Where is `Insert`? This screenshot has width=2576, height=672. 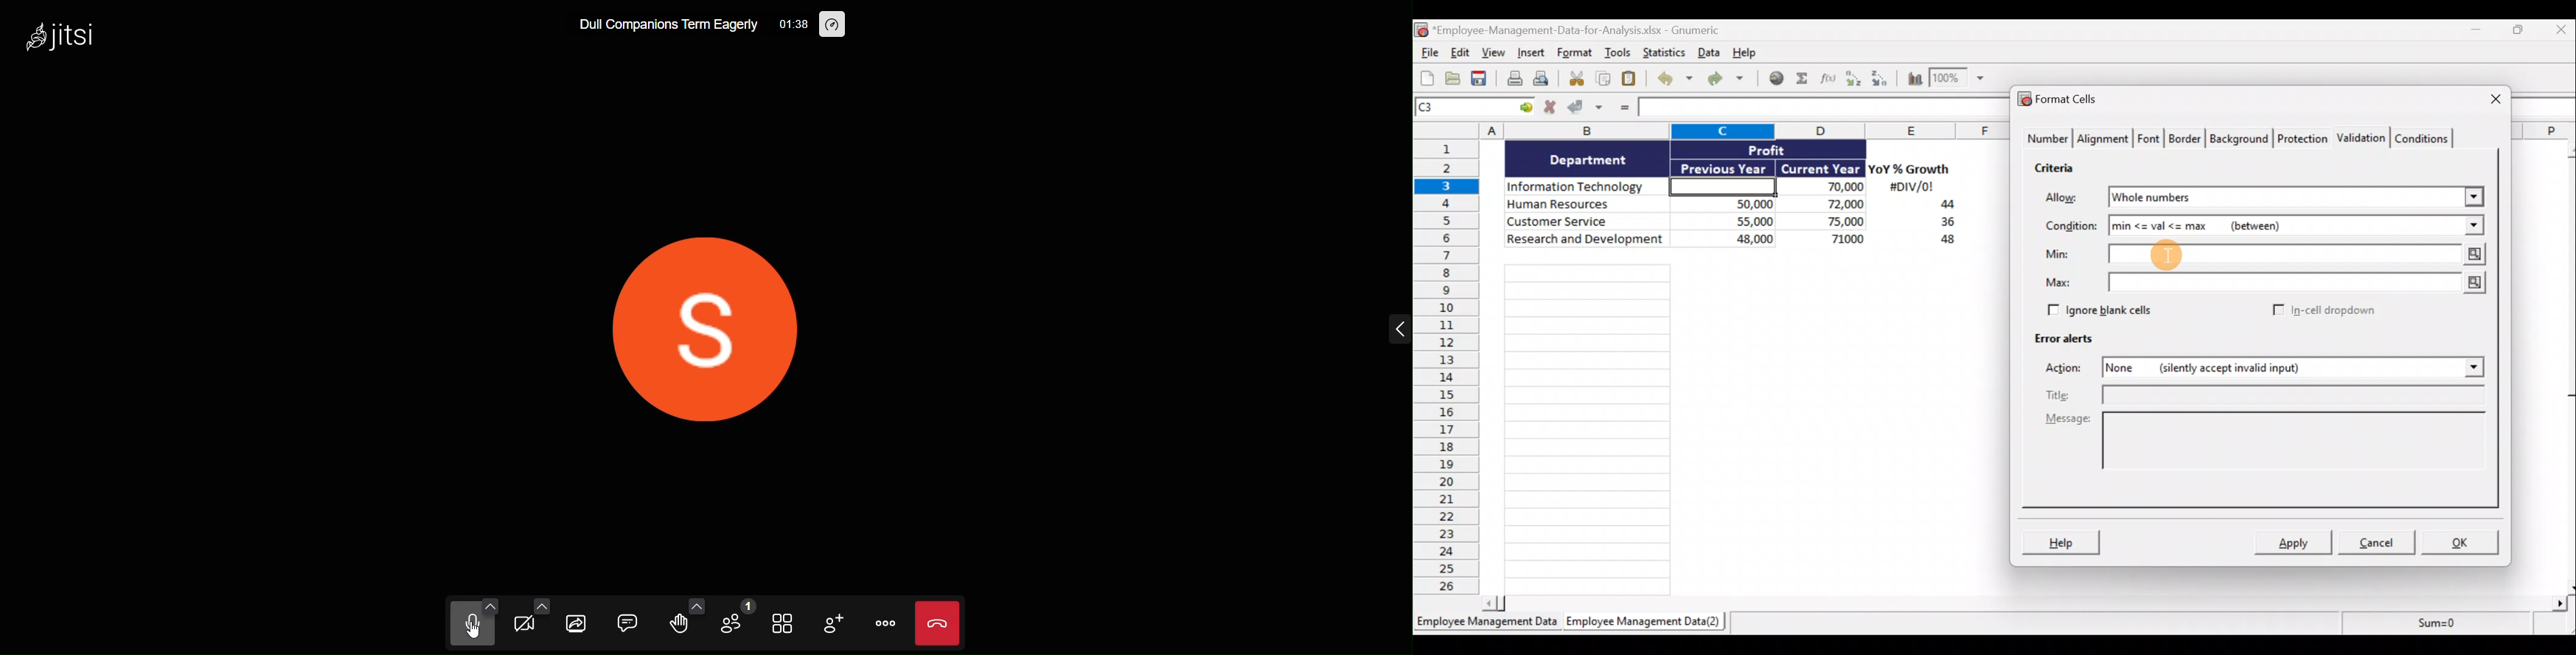
Insert is located at coordinates (1533, 55).